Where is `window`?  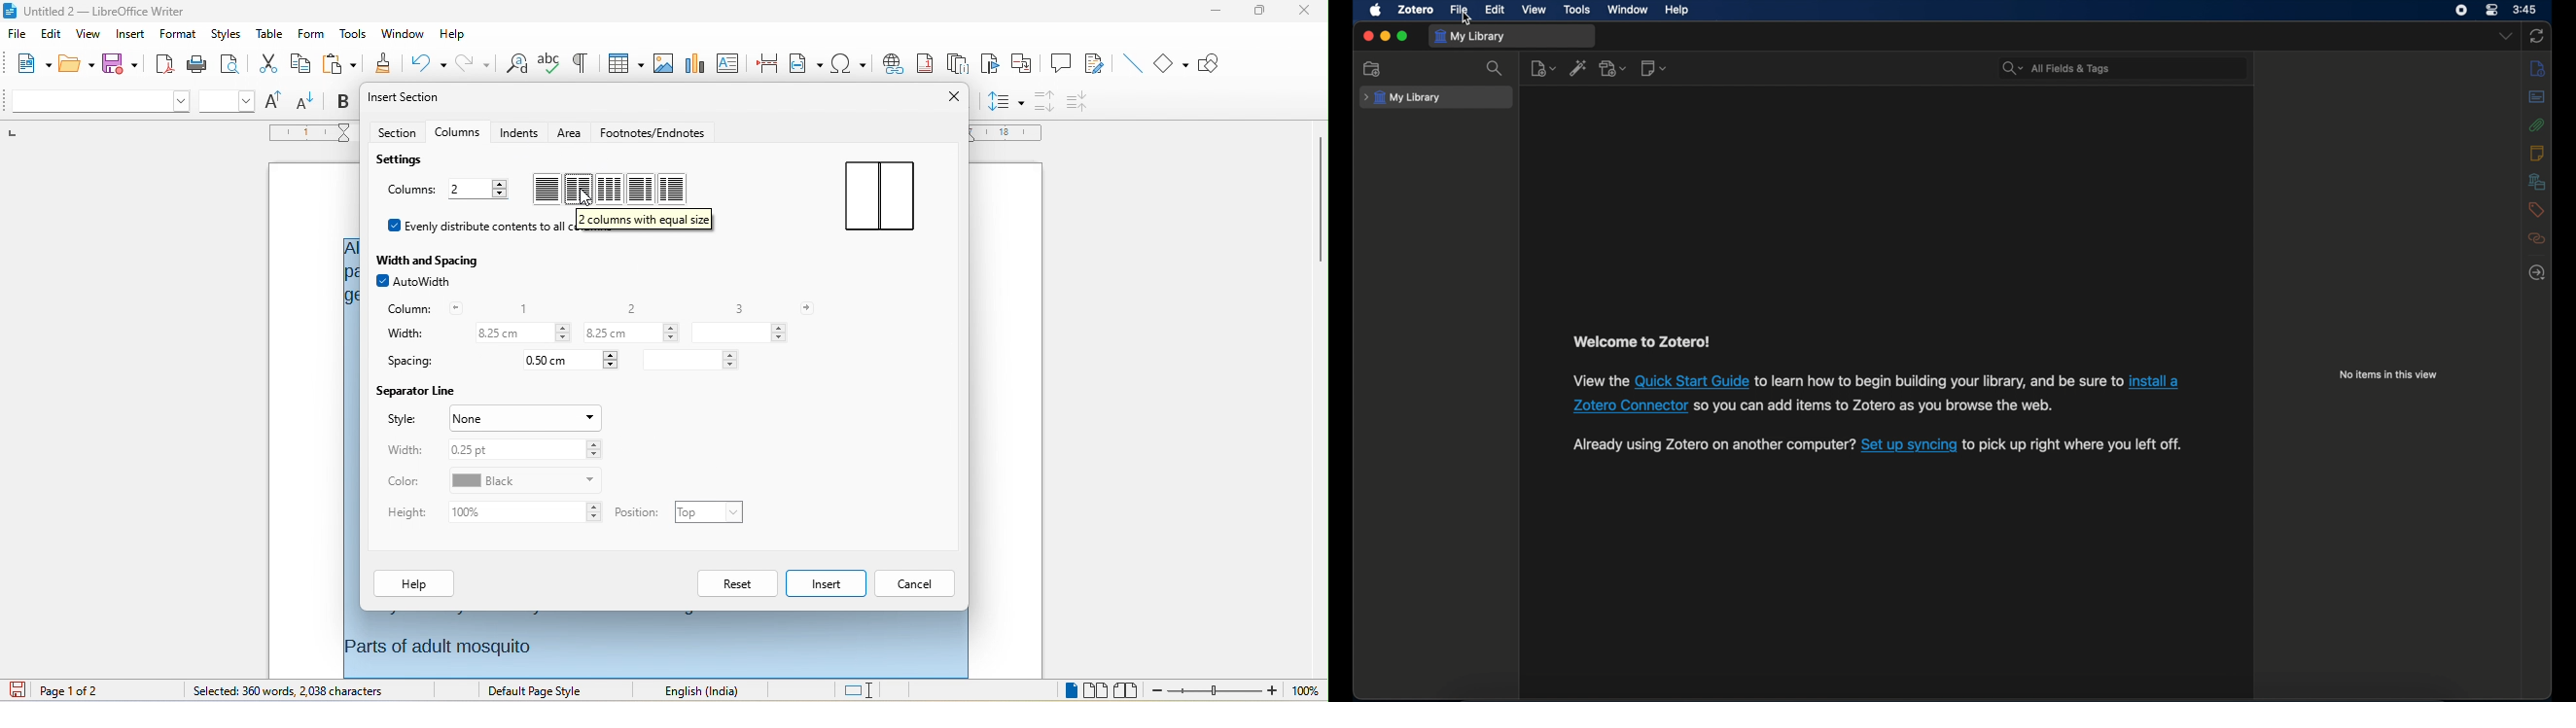
window is located at coordinates (403, 33).